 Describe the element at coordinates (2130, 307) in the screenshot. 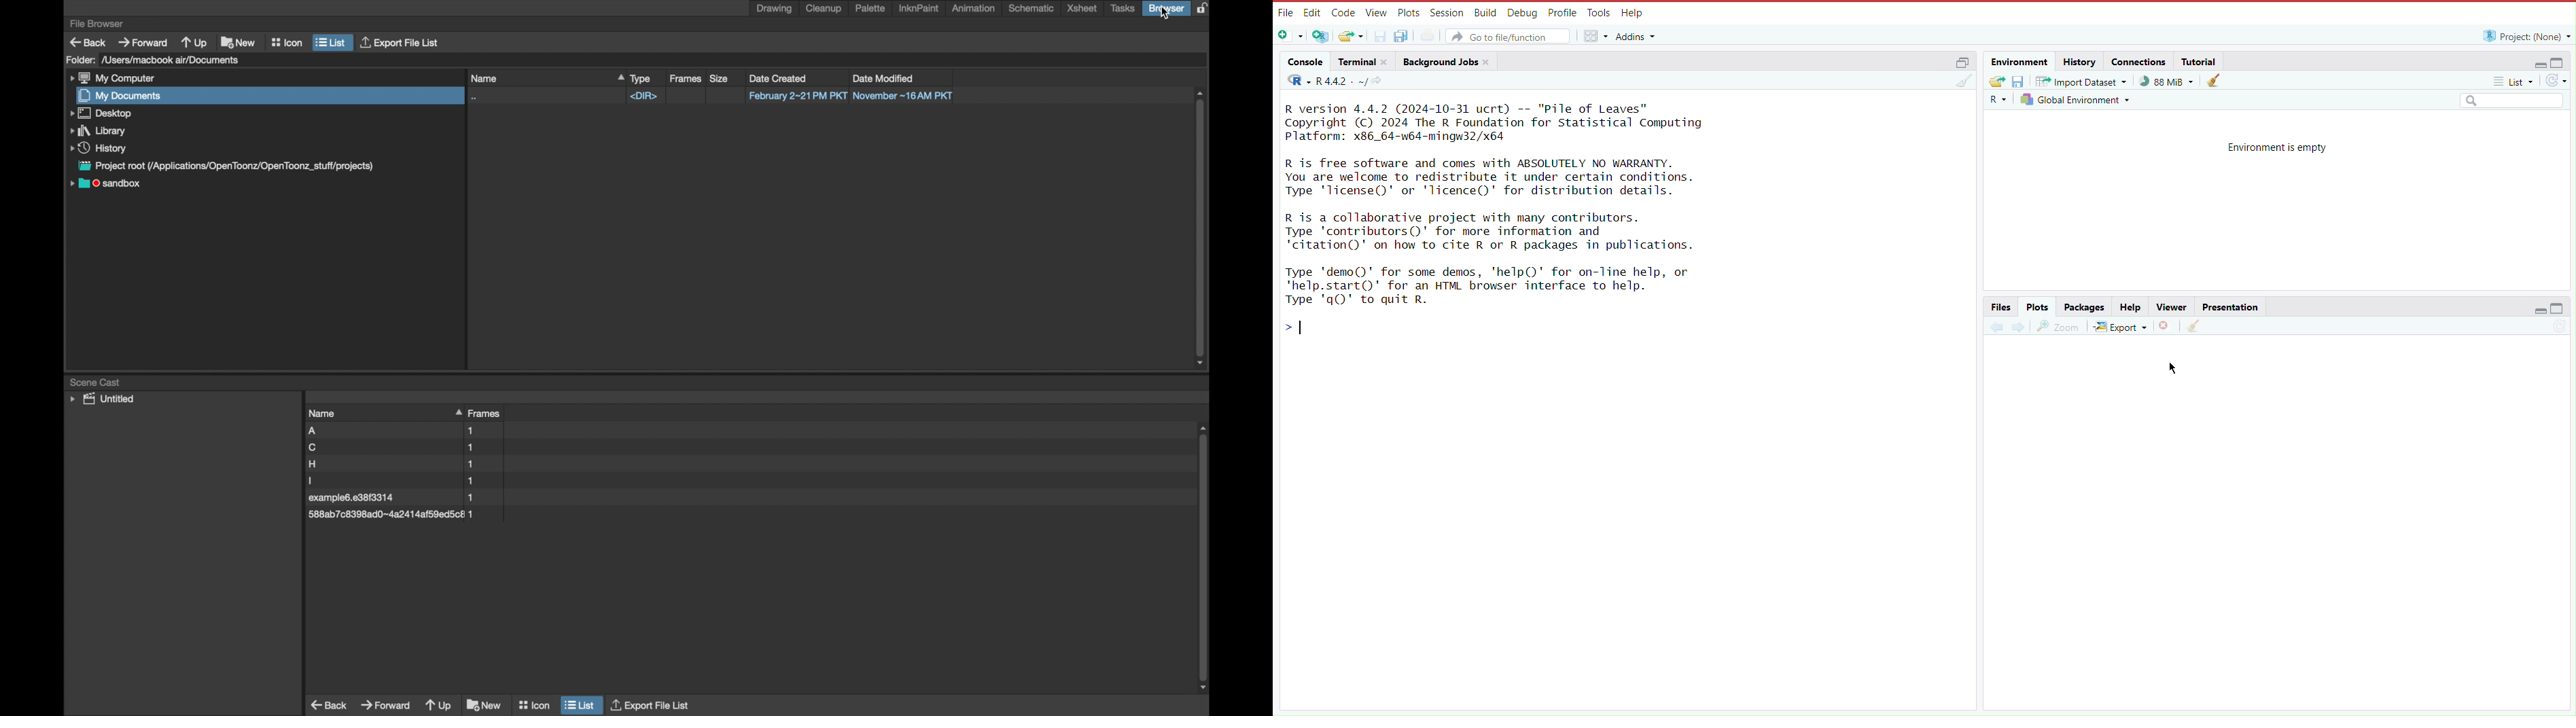

I see `Help` at that location.